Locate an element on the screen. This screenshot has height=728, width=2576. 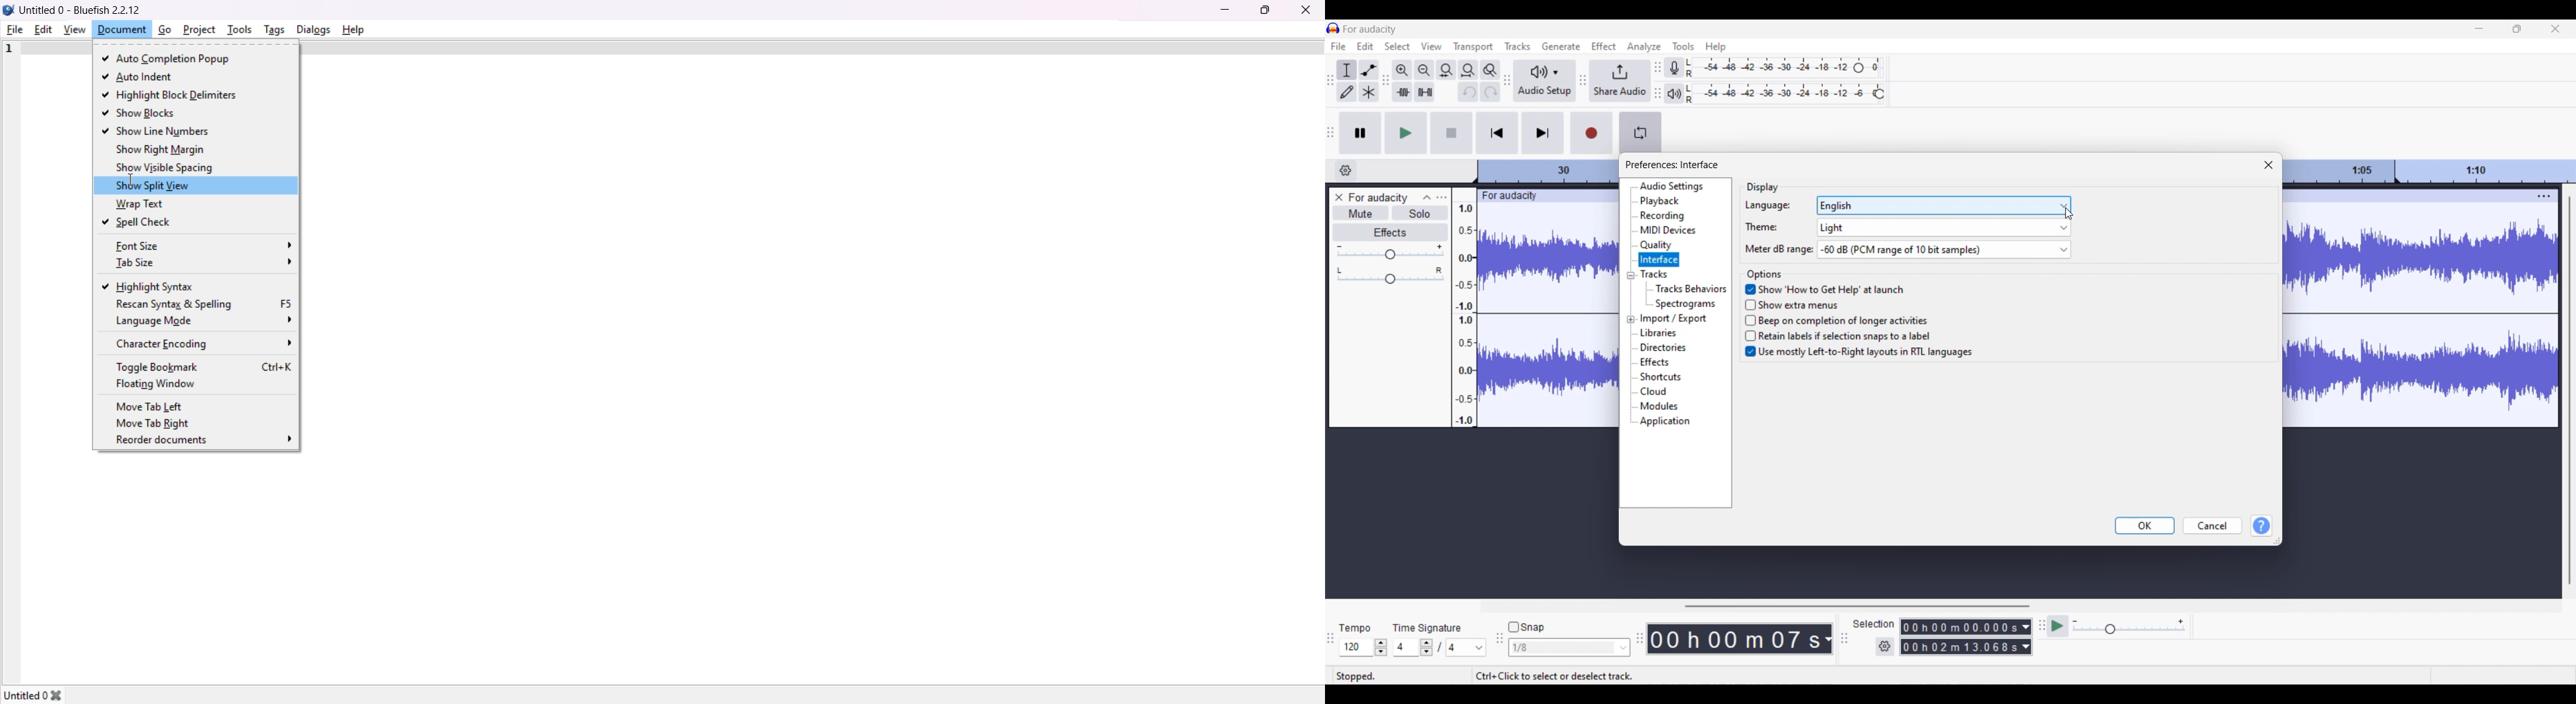
Record/Record new track is located at coordinates (1592, 133).